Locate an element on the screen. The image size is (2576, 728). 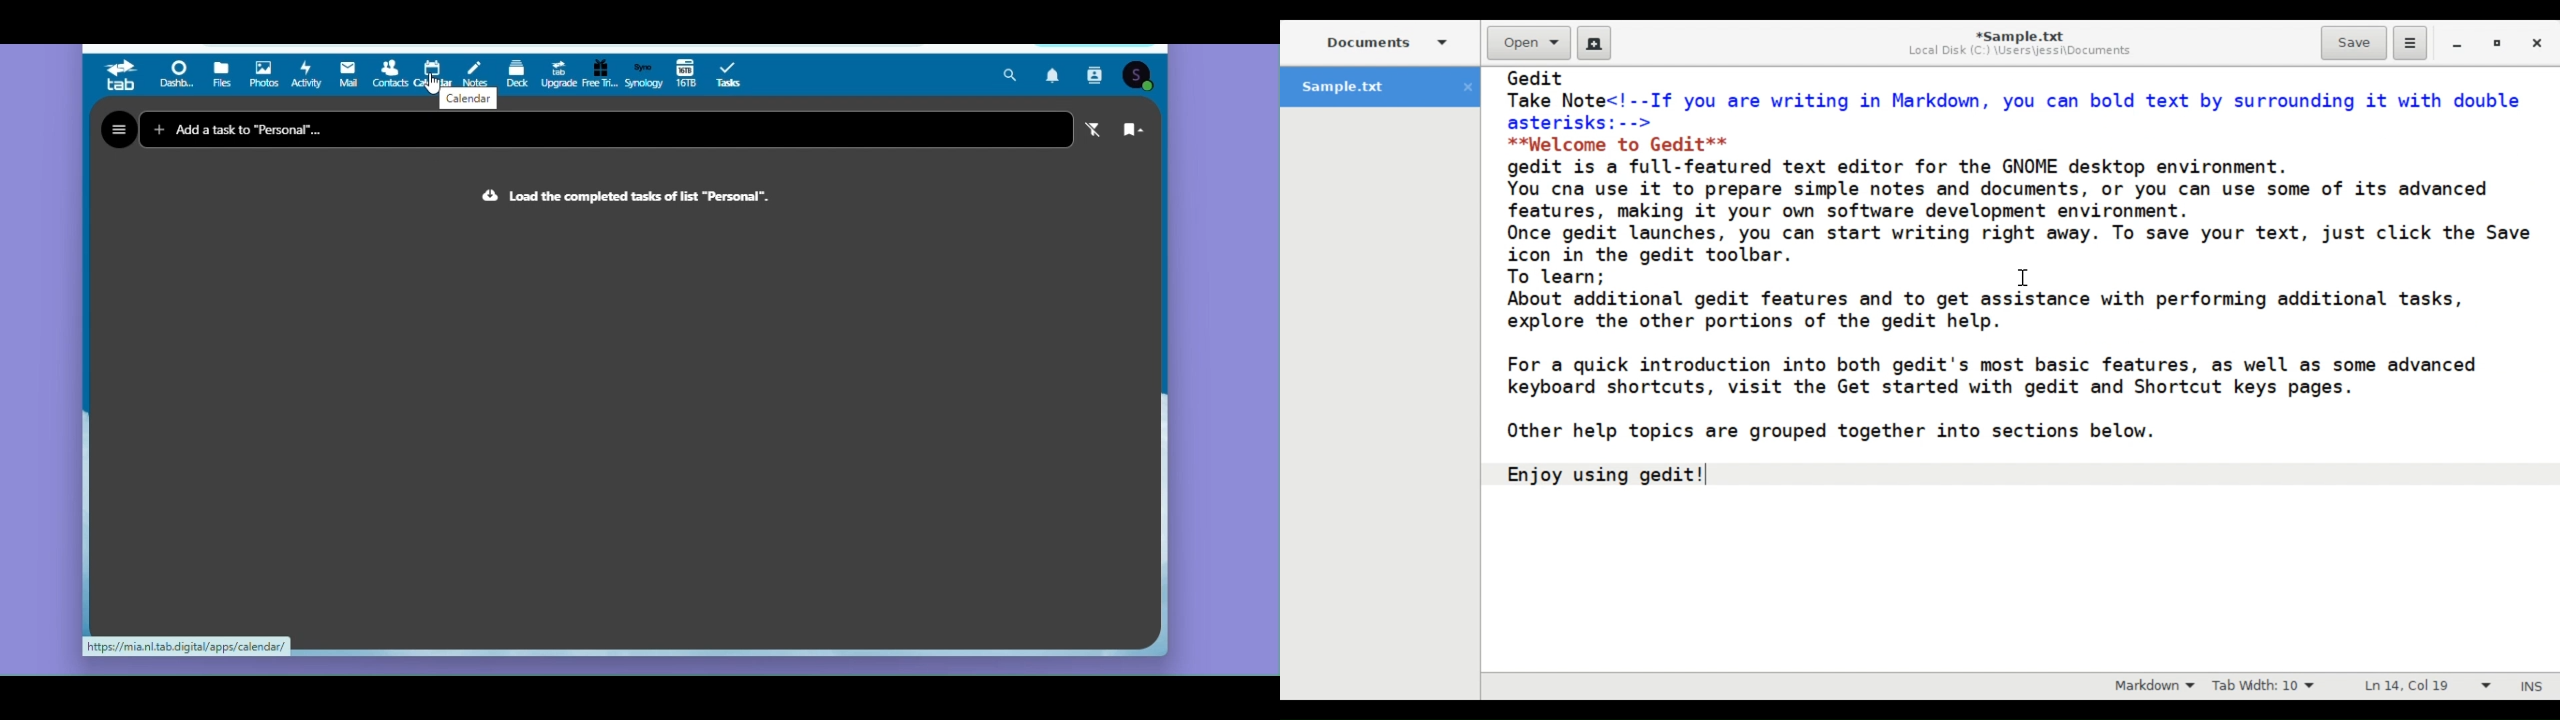
Add a task to "Personal"... is located at coordinates (279, 128).